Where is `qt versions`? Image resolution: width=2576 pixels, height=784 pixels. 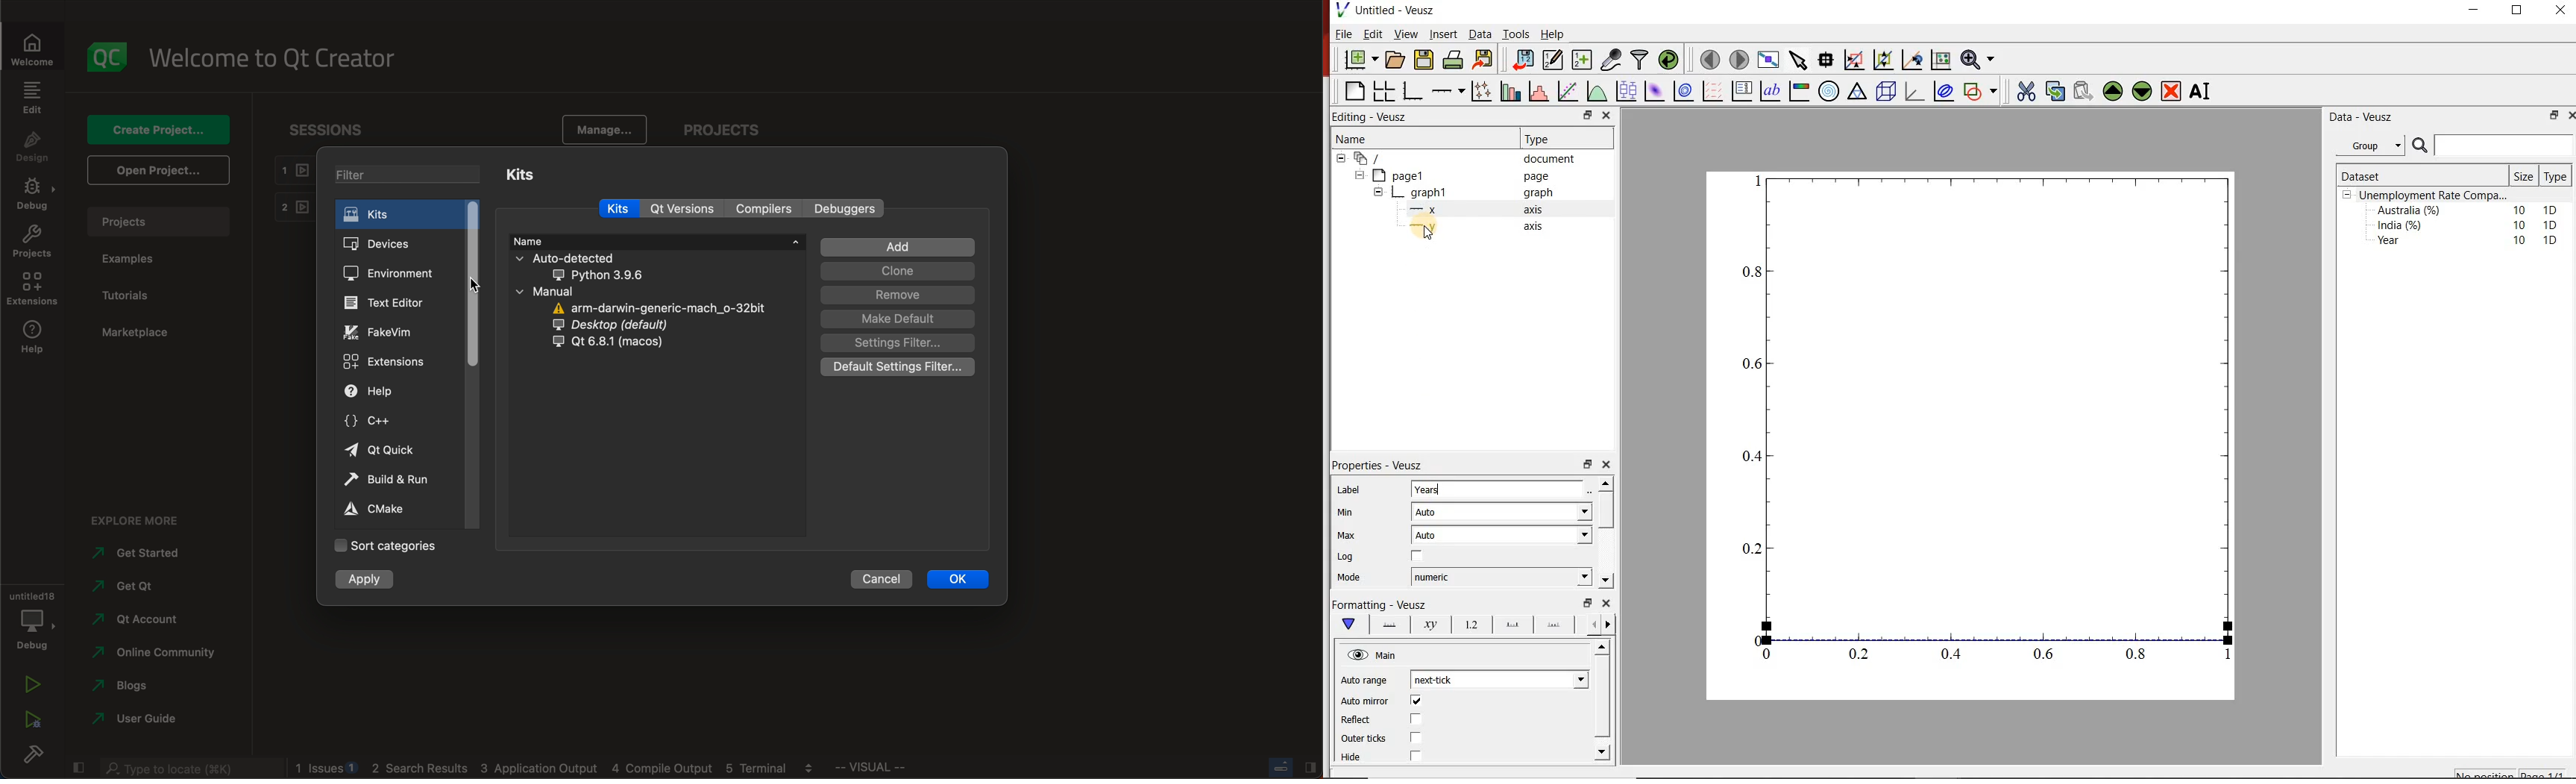 qt versions is located at coordinates (687, 208).